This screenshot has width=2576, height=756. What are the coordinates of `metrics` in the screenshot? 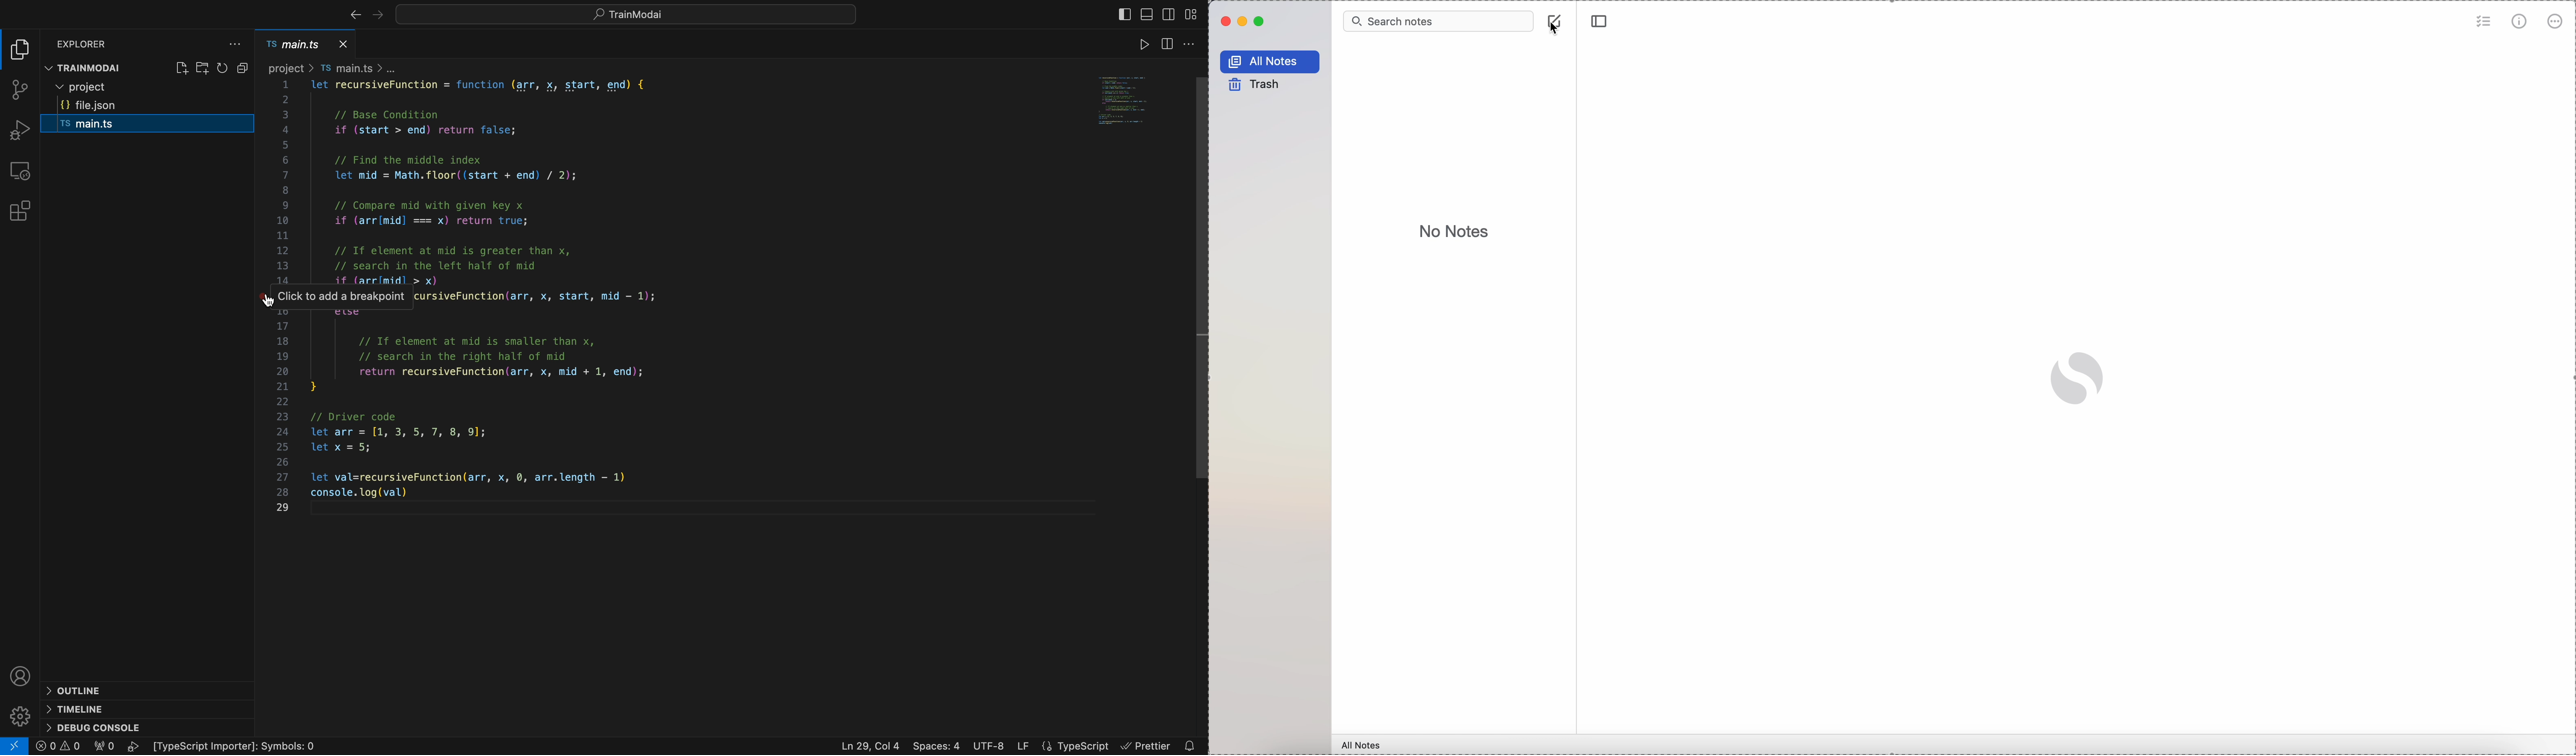 It's located at (2521, 22).